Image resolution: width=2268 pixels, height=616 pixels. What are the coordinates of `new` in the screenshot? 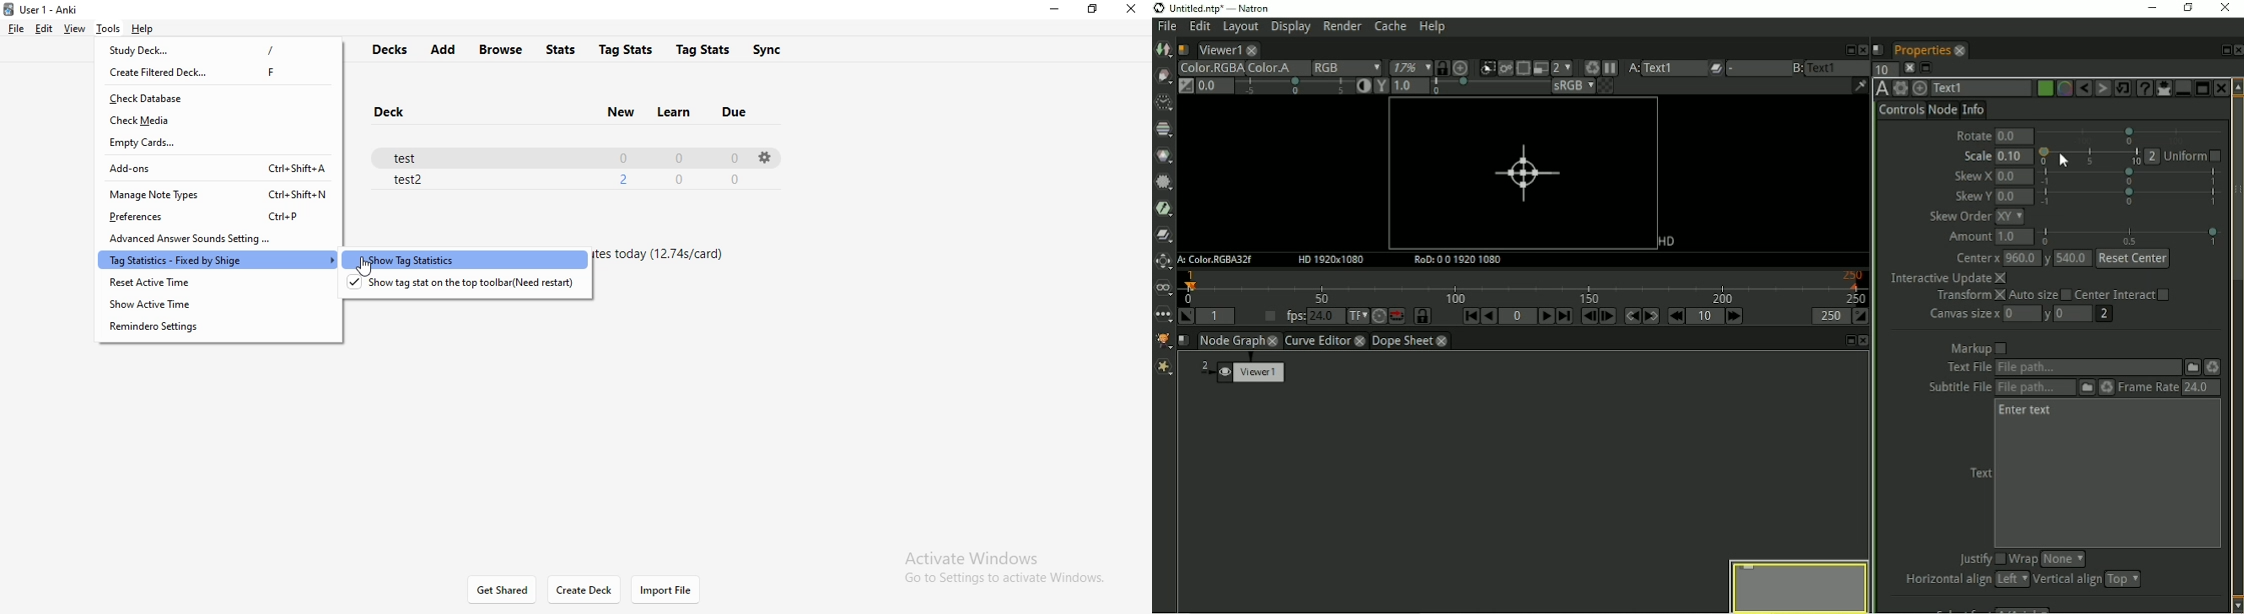 It's located at (612, 111).